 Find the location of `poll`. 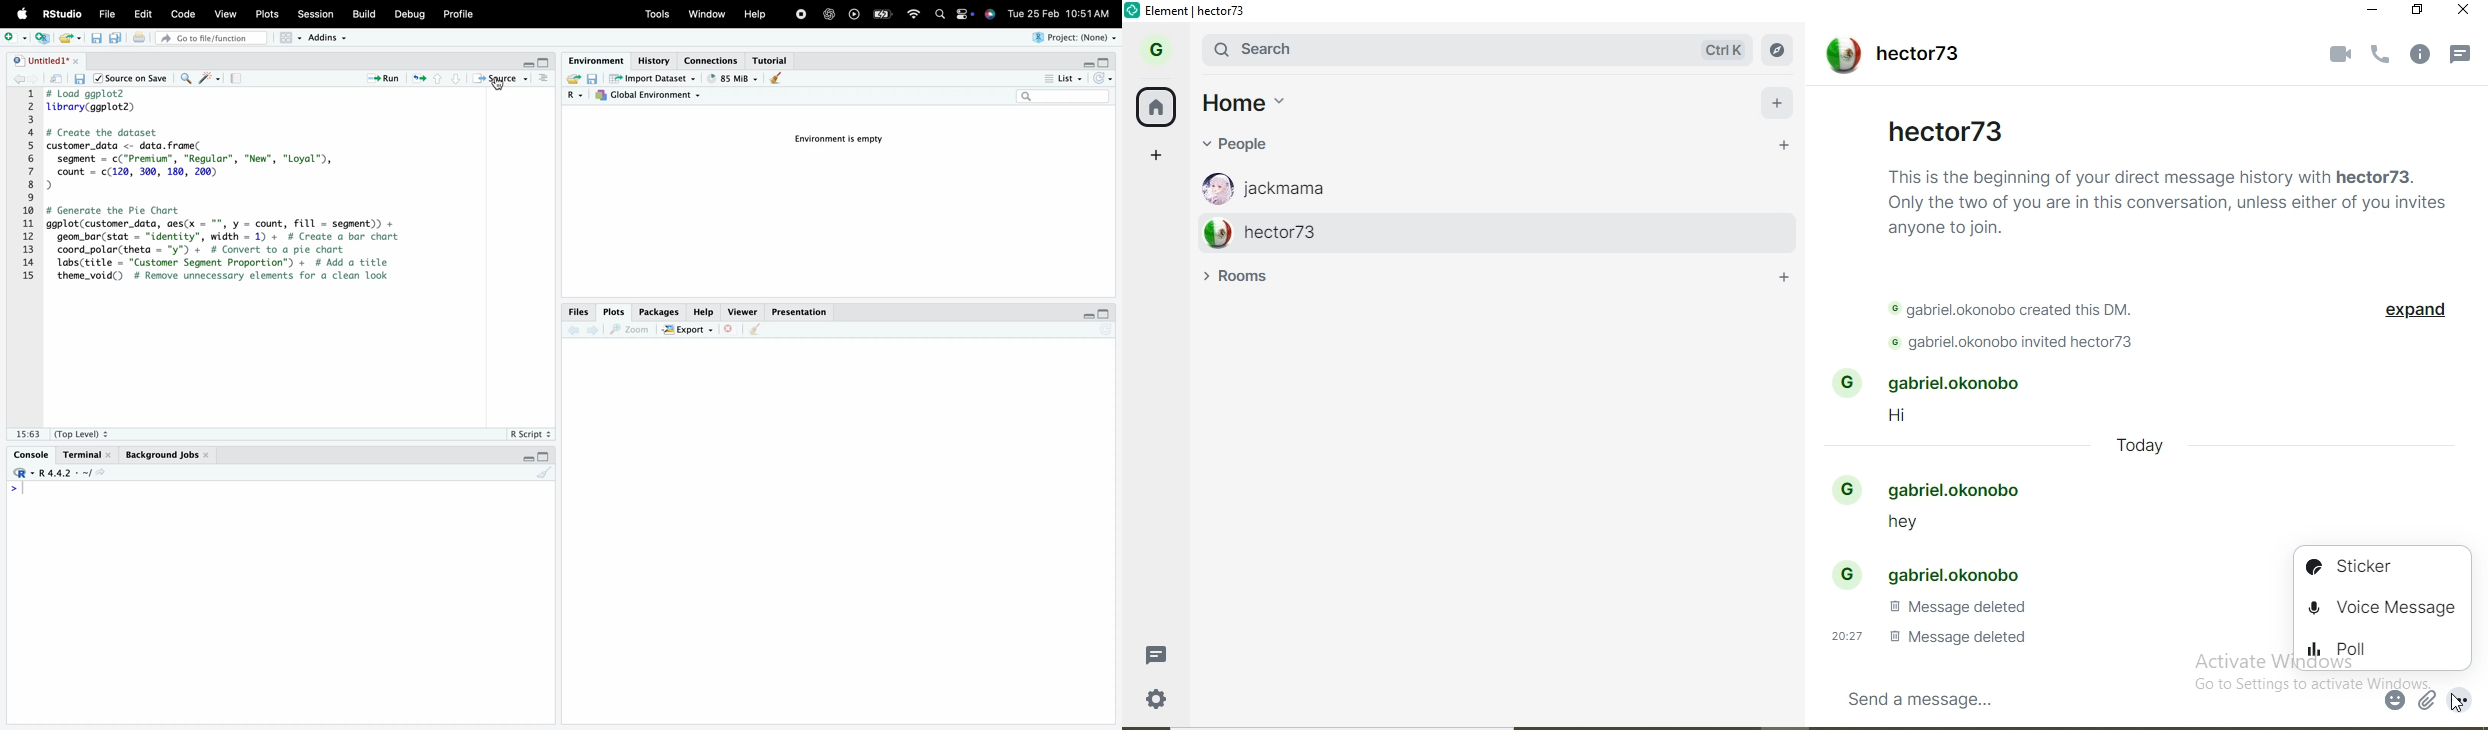

poll is located at coordinates (2381, 649).